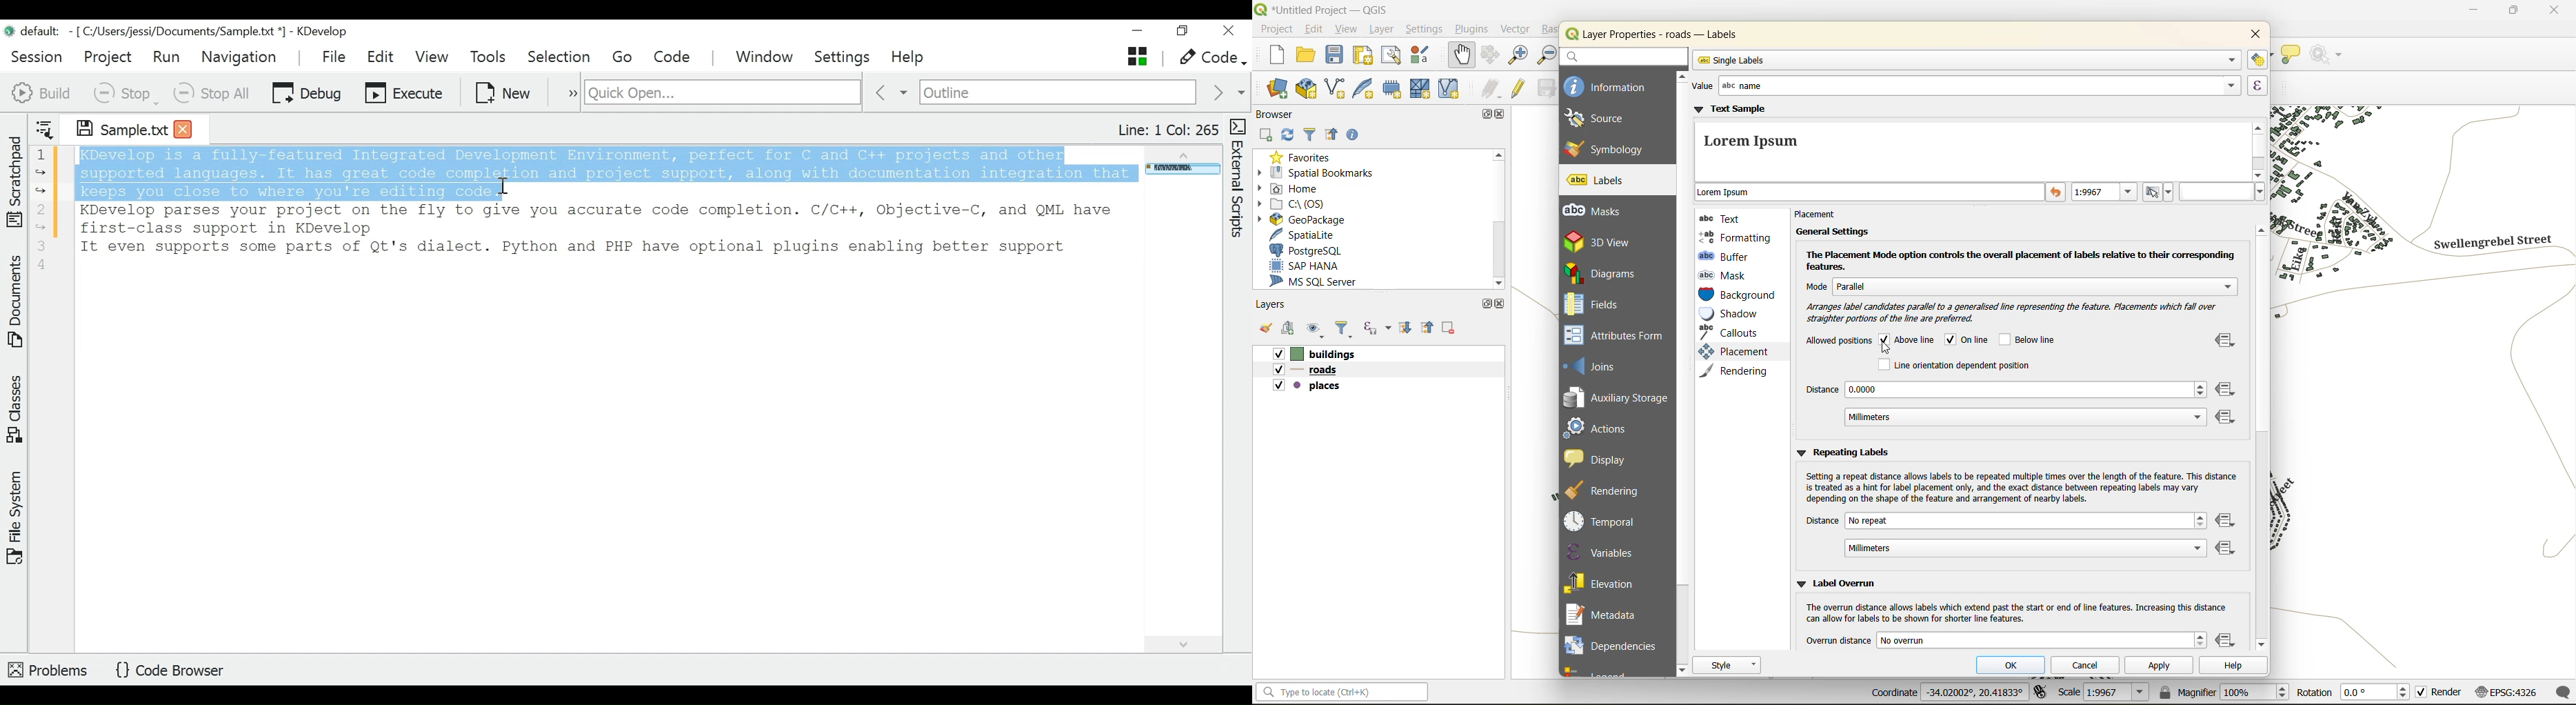  I want to click on rendering, so click(1611, 490).